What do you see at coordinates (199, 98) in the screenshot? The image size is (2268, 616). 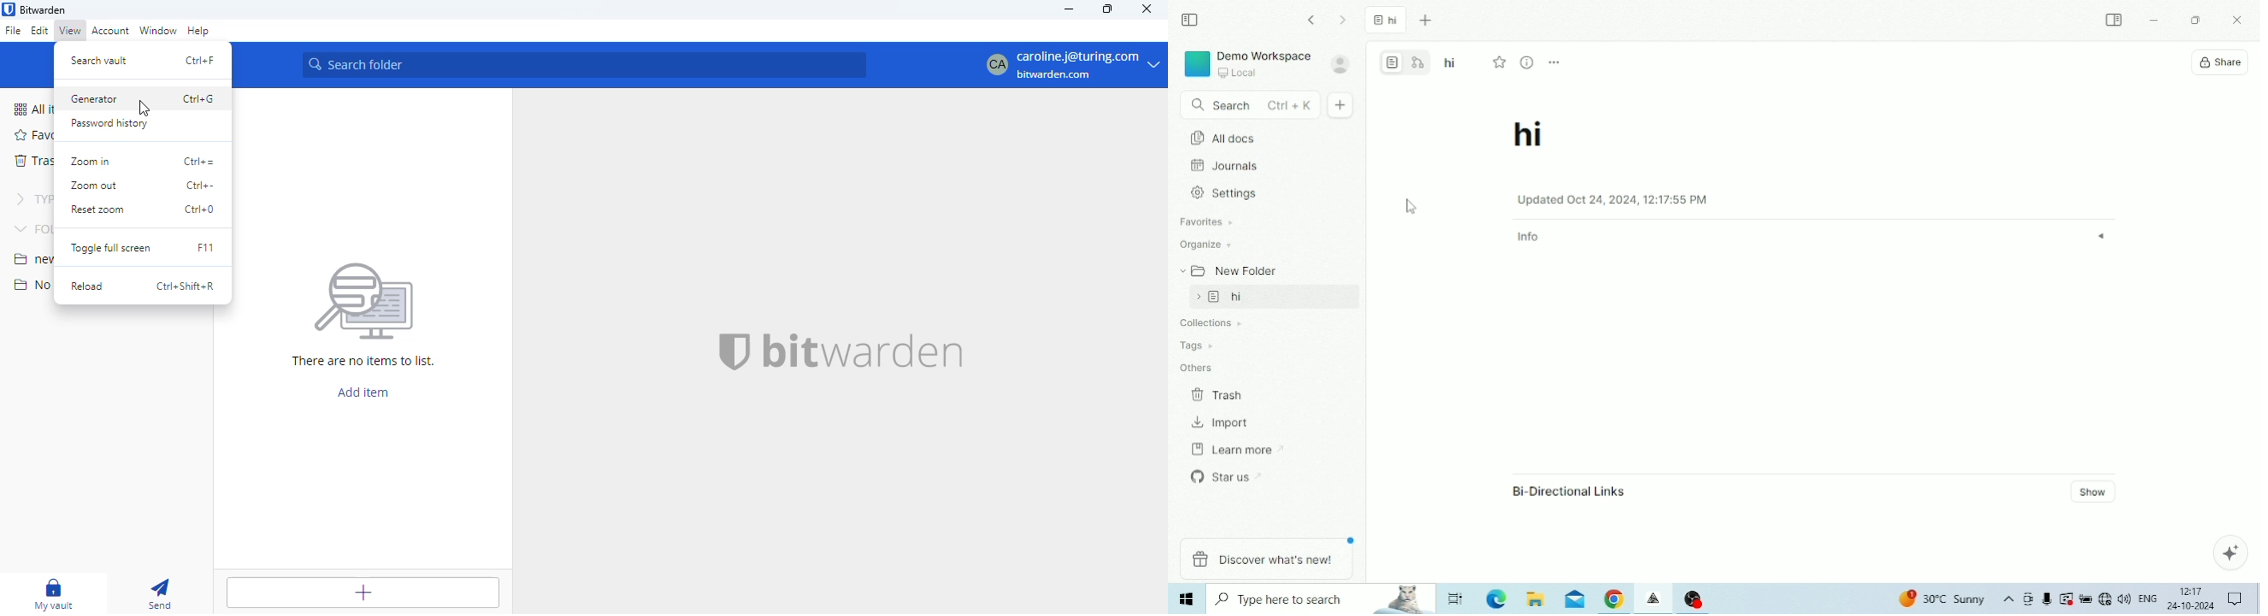 I see `shortcut for generator` at bounding box center [199, 98].